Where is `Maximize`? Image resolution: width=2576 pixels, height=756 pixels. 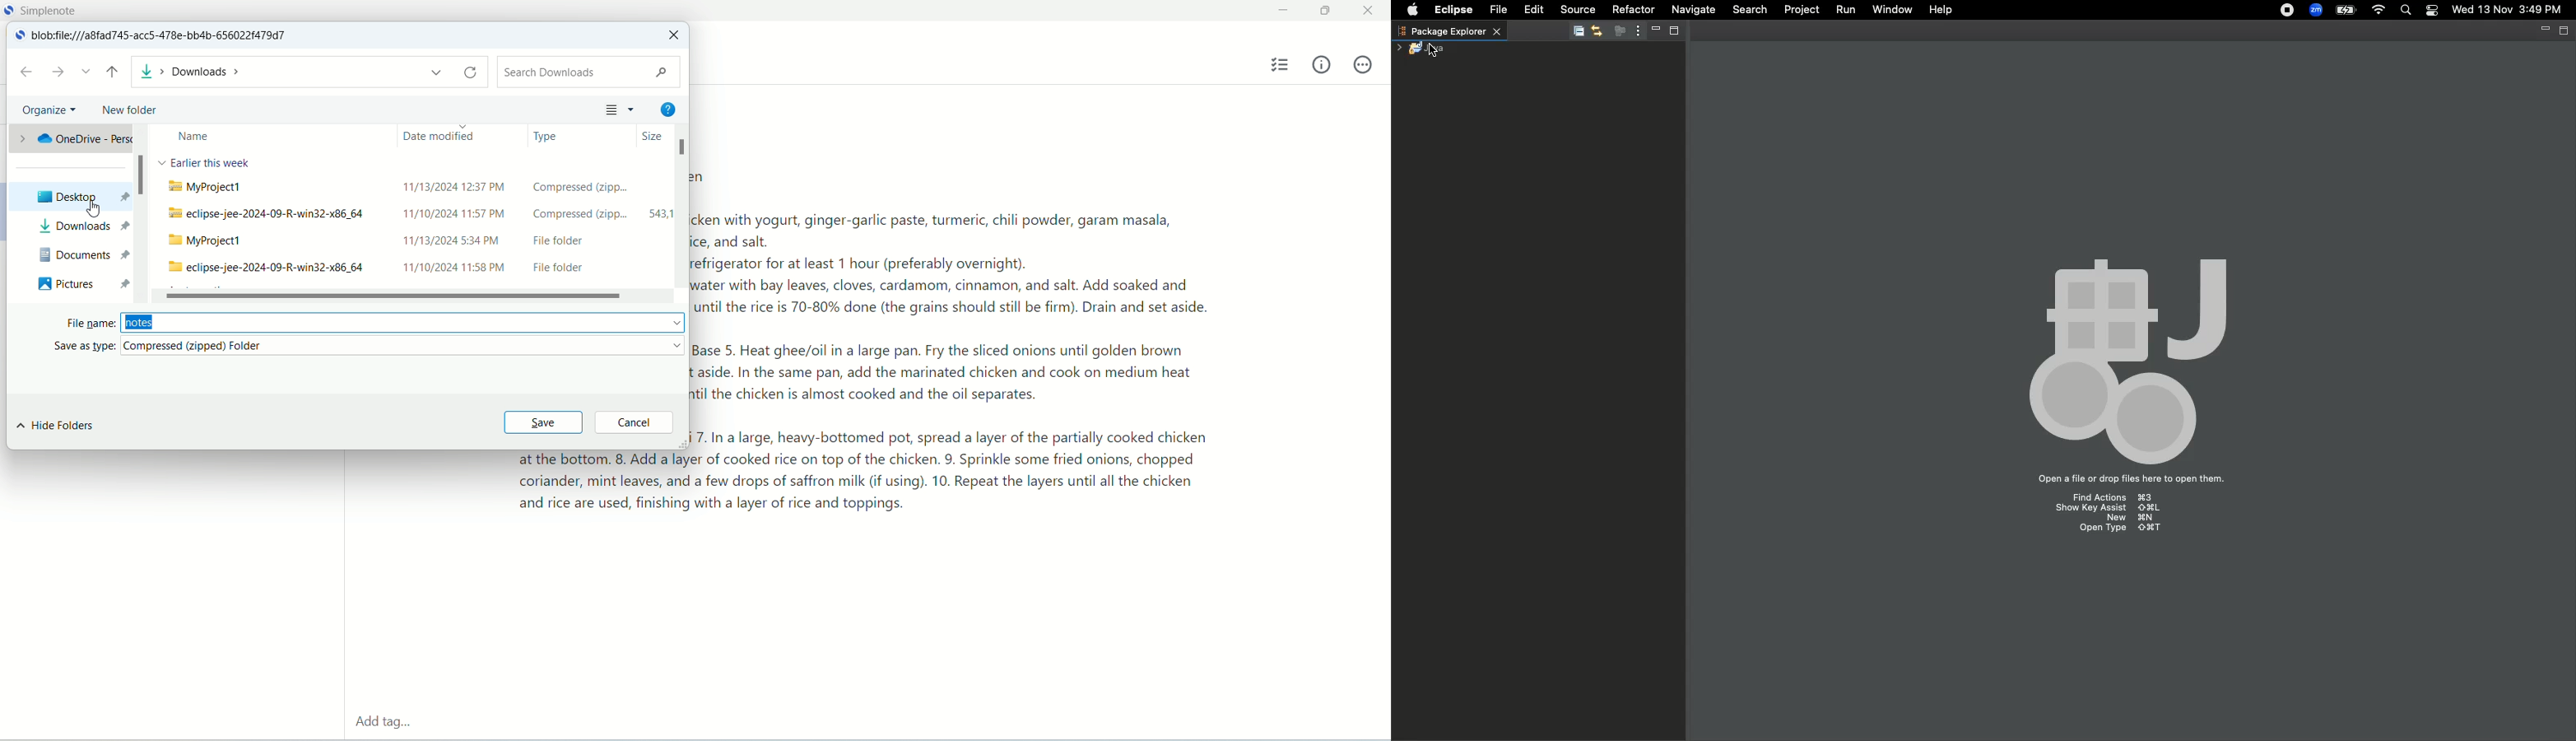 Maximize is located at coordinates (2565, 31).